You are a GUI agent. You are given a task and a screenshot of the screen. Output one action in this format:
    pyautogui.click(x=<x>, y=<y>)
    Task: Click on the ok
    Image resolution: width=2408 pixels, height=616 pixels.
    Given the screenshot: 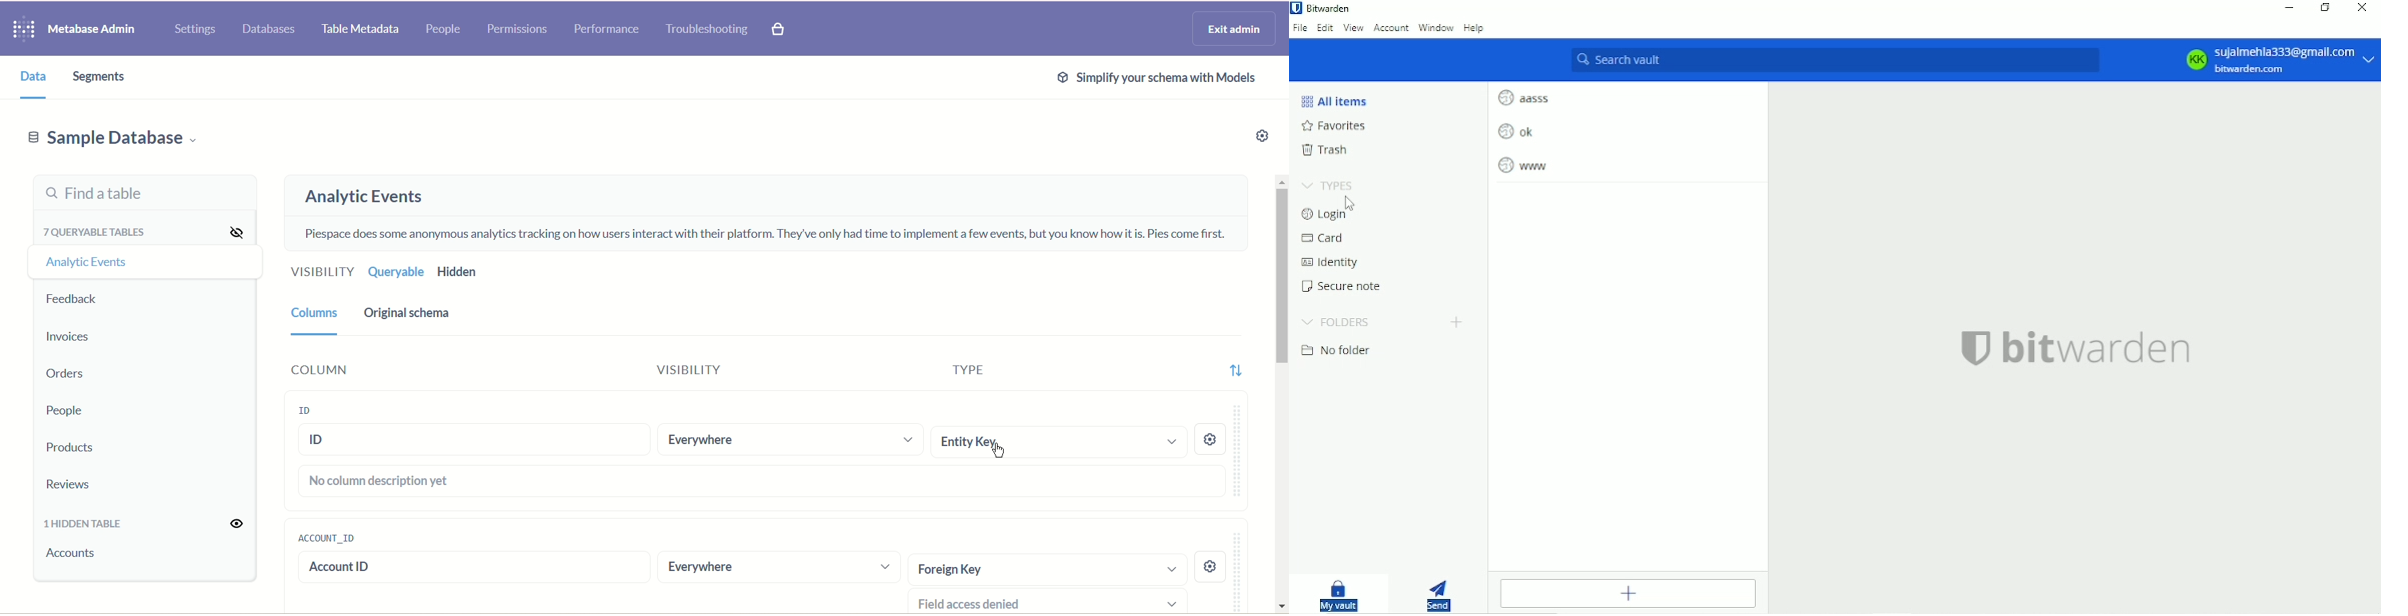 What is the action you would take?
    pyautogui.click(x=1516, y=131)
    